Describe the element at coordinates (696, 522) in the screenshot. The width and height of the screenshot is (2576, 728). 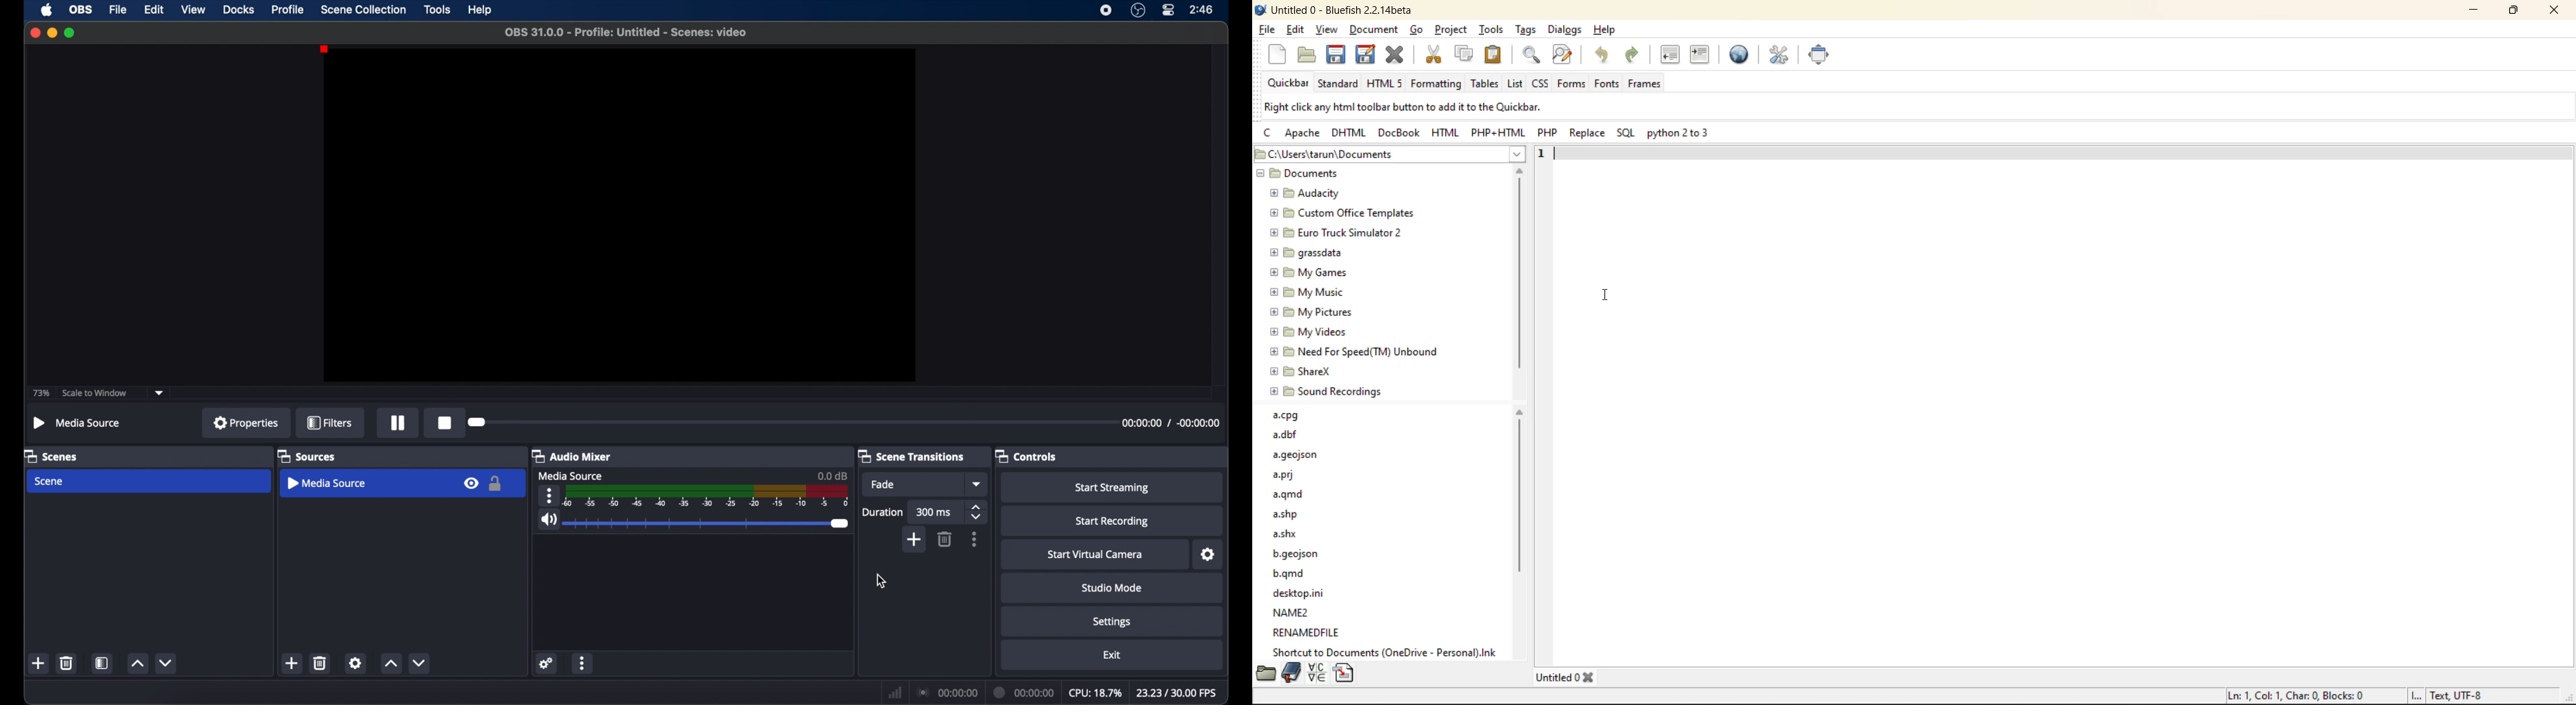
I see `Volume` at that location.